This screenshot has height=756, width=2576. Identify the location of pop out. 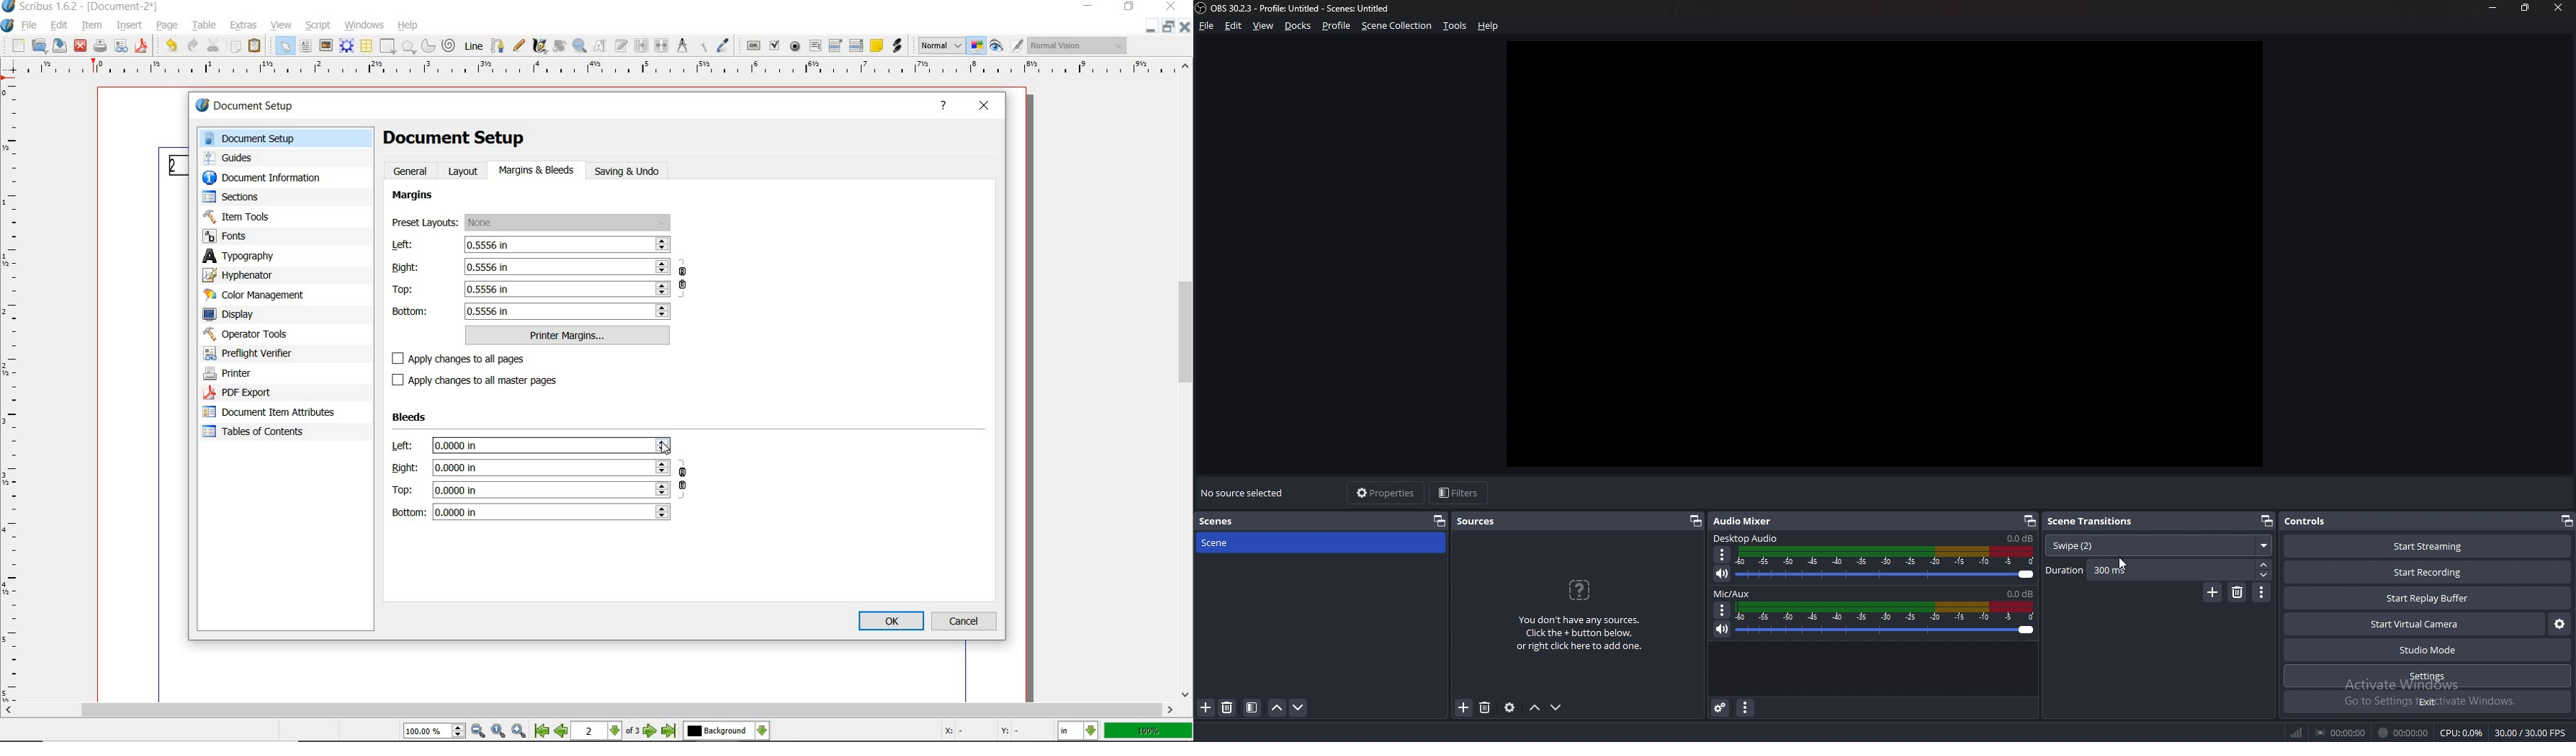
(1440, 520).